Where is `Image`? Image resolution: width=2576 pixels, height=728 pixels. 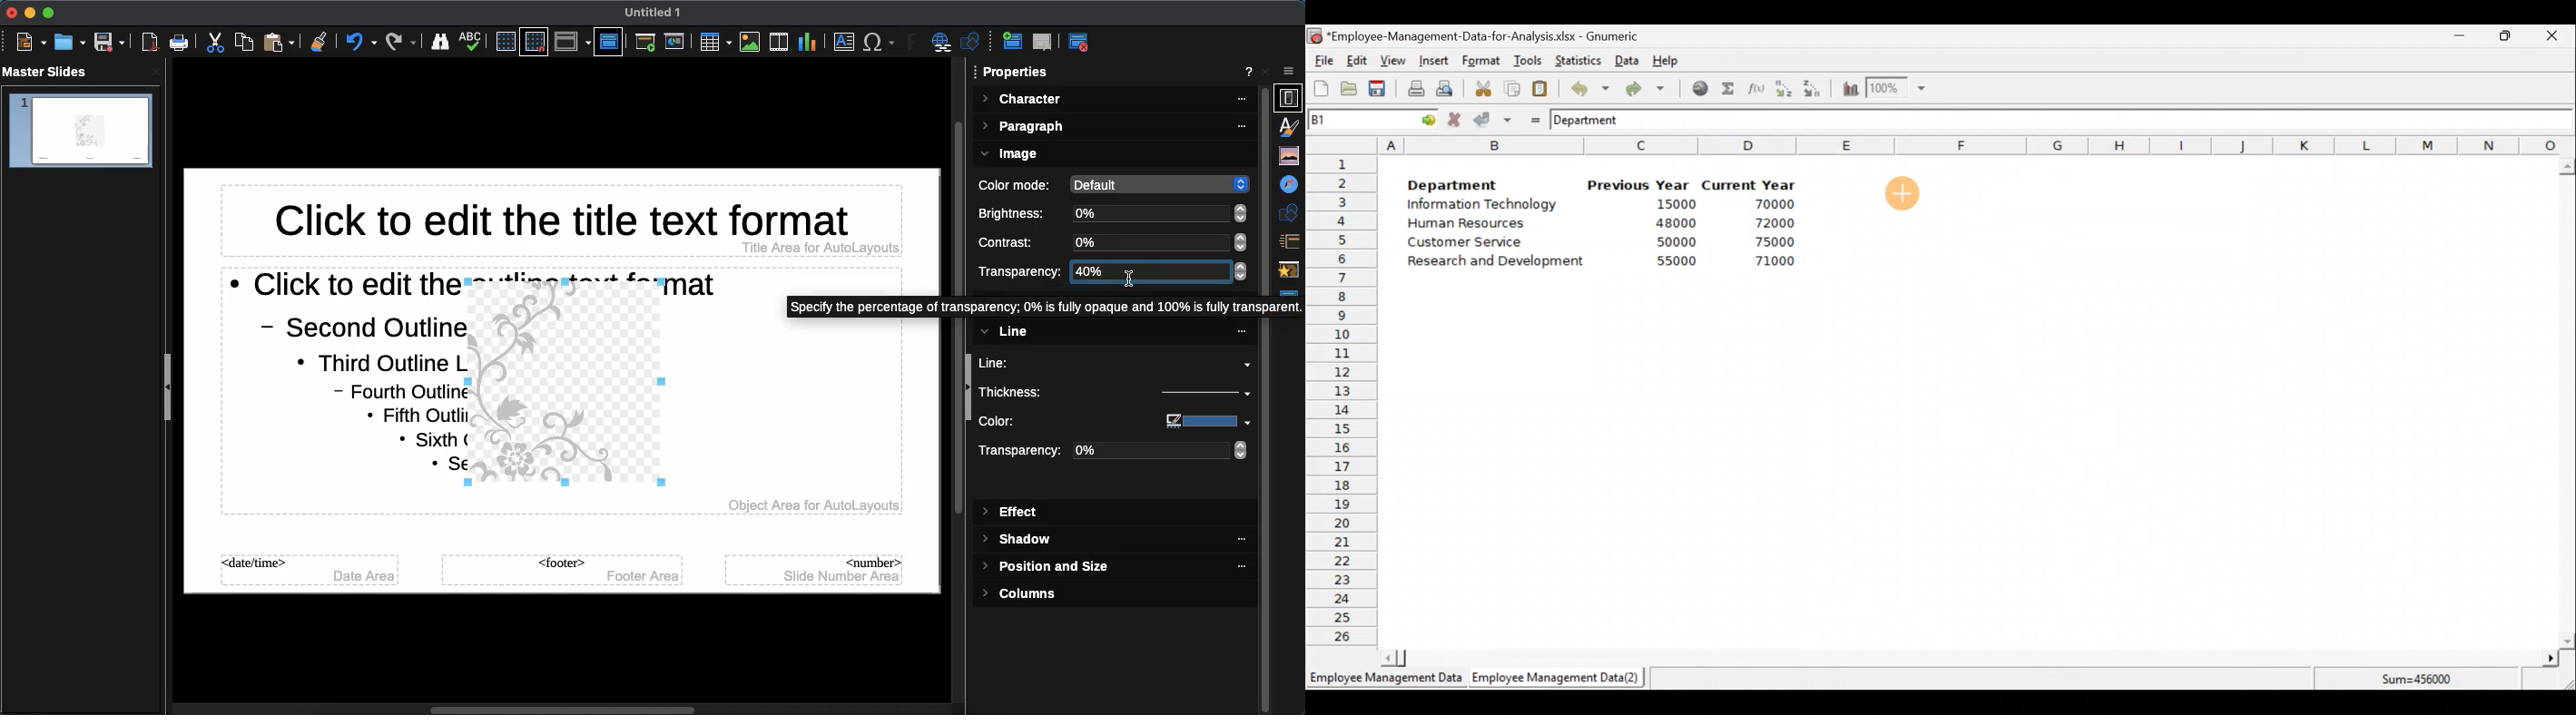 Image is located at coordinates (1013, 154).